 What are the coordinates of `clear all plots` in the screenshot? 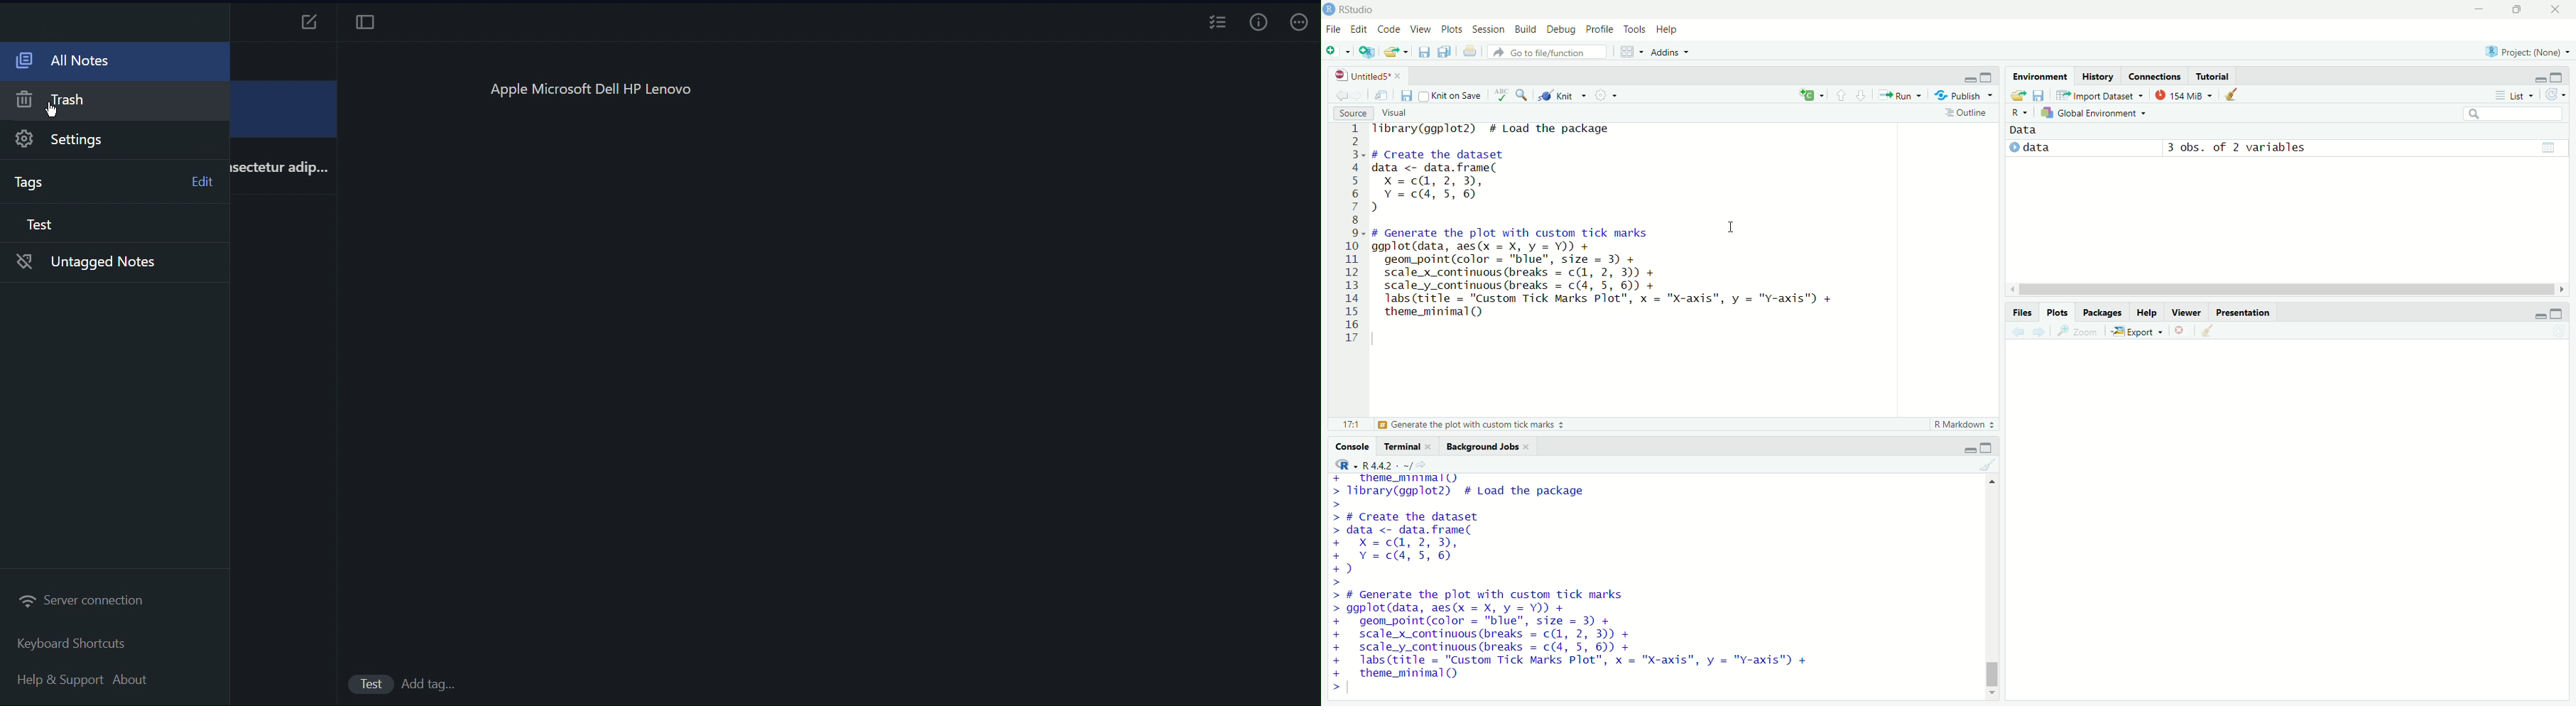 It's located at (2207, 331).